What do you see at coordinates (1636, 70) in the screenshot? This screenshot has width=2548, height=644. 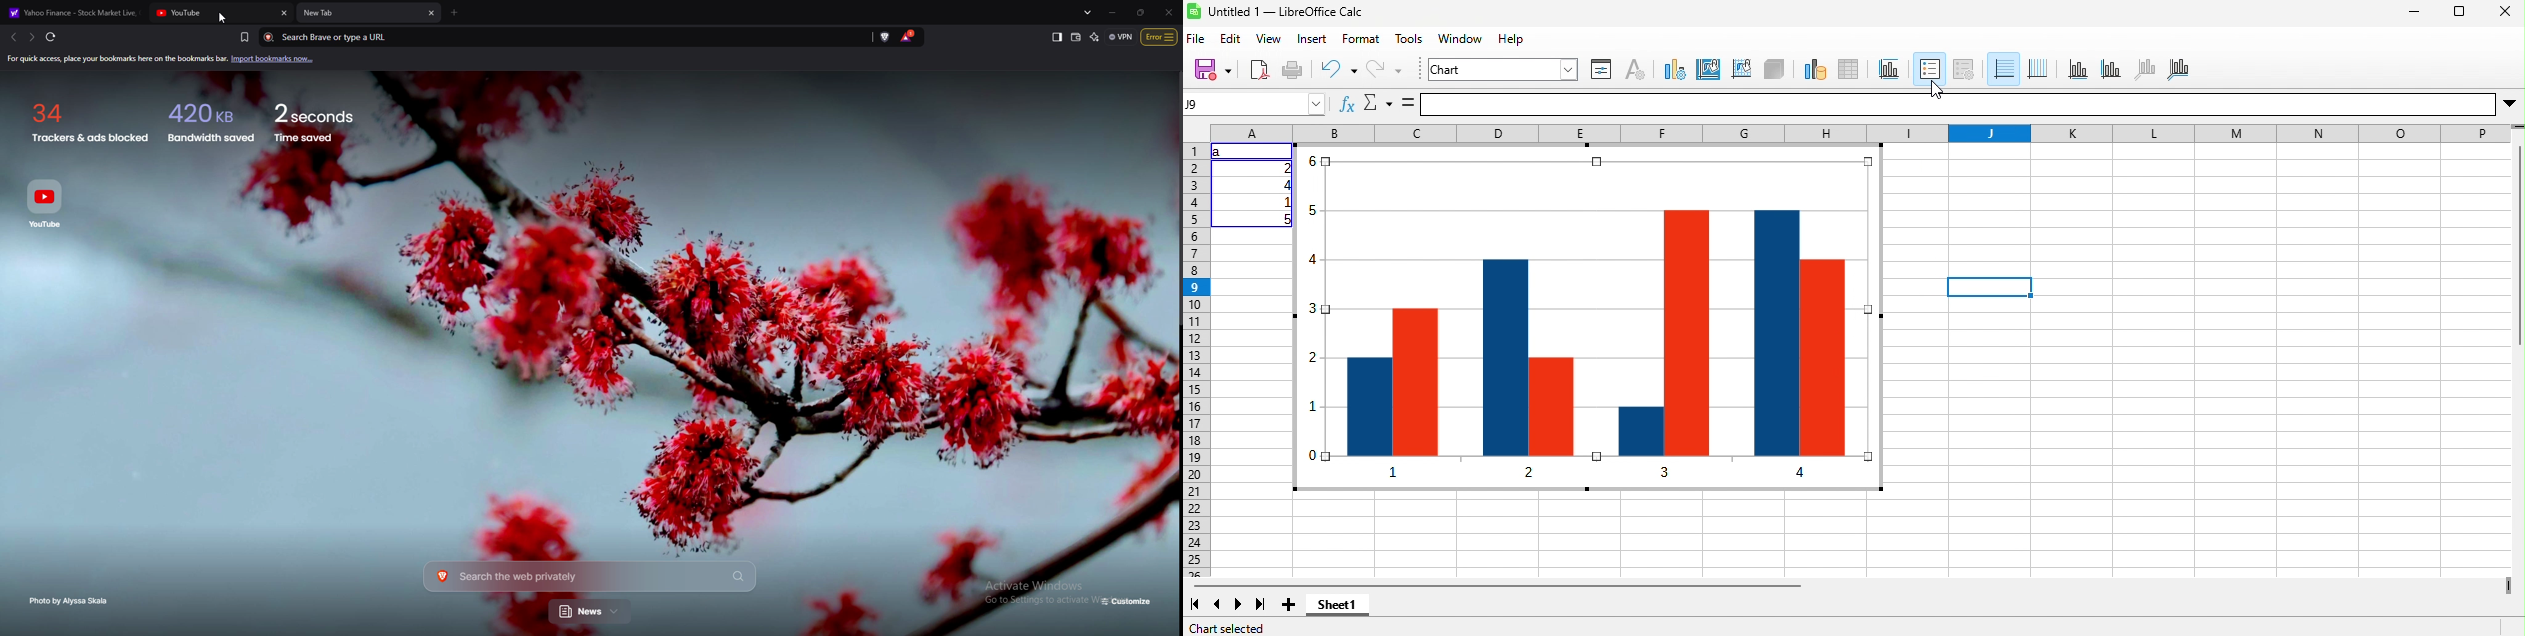 I see `character` at bounding box center [1636, 70].